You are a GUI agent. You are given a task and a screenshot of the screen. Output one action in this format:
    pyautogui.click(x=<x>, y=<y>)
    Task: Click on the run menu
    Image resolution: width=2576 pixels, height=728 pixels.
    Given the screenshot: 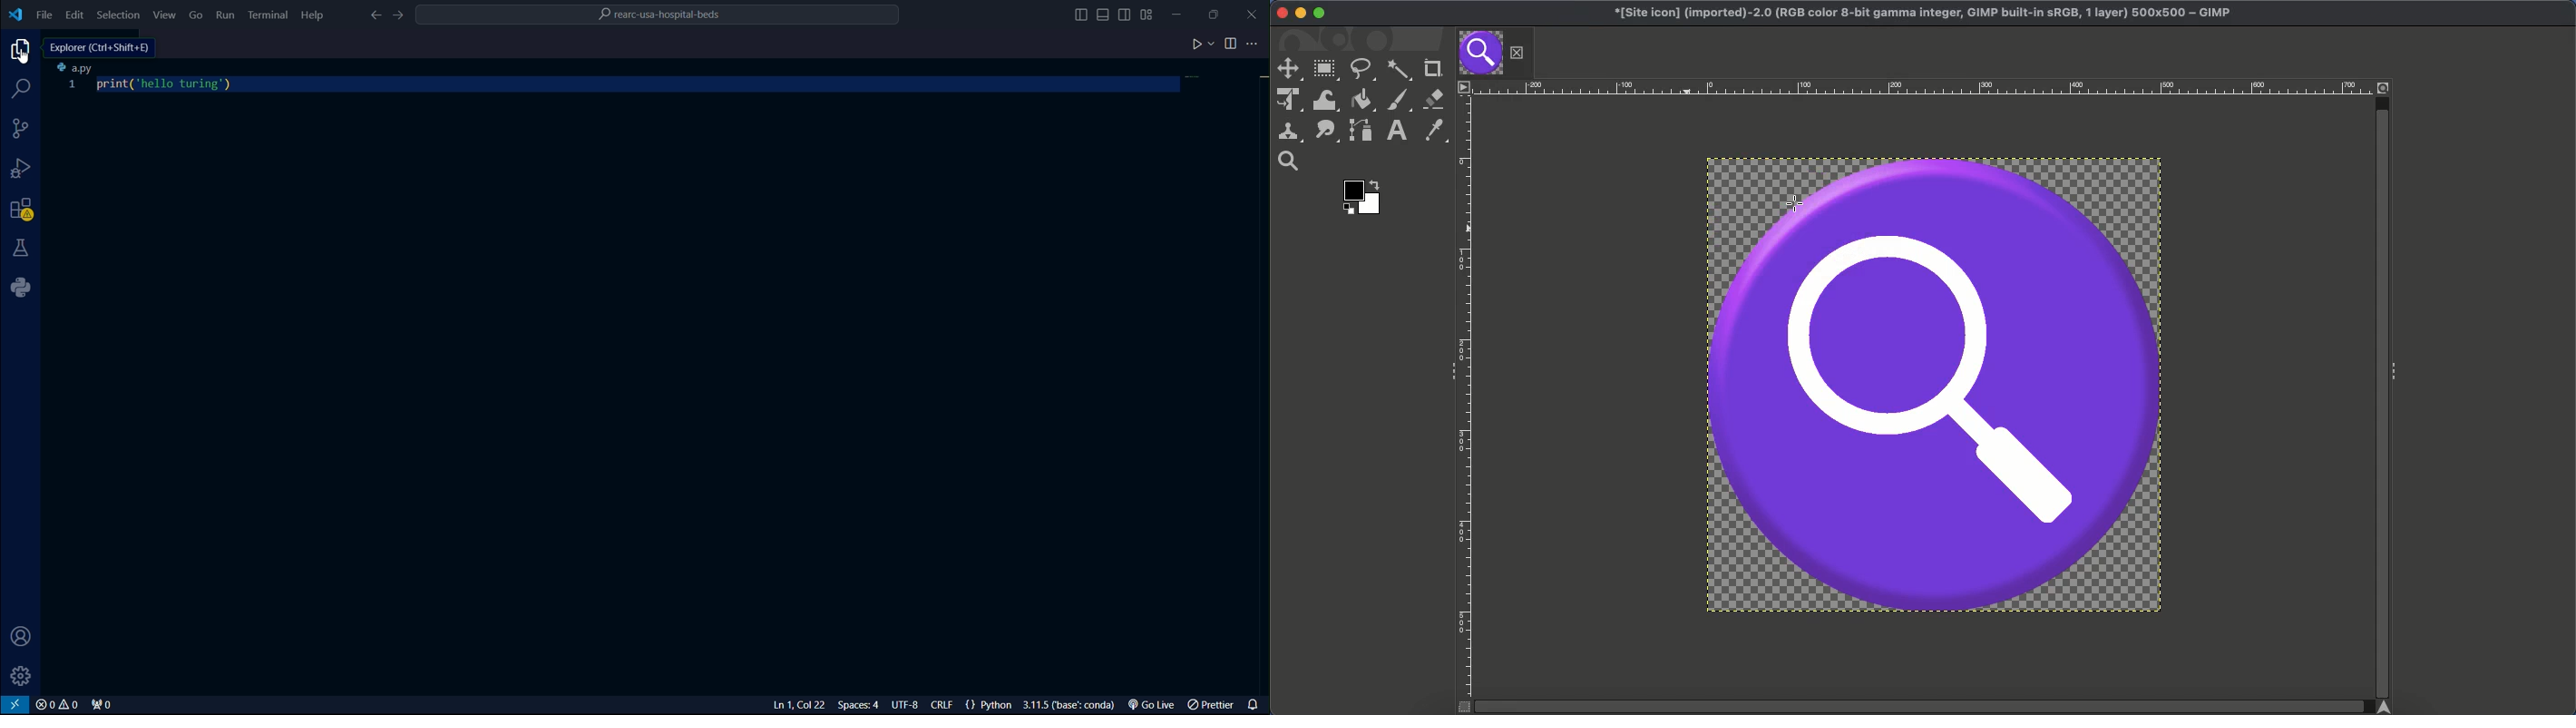 What is the action you would take?
    pyautogui.click(x=226, y=15)
    